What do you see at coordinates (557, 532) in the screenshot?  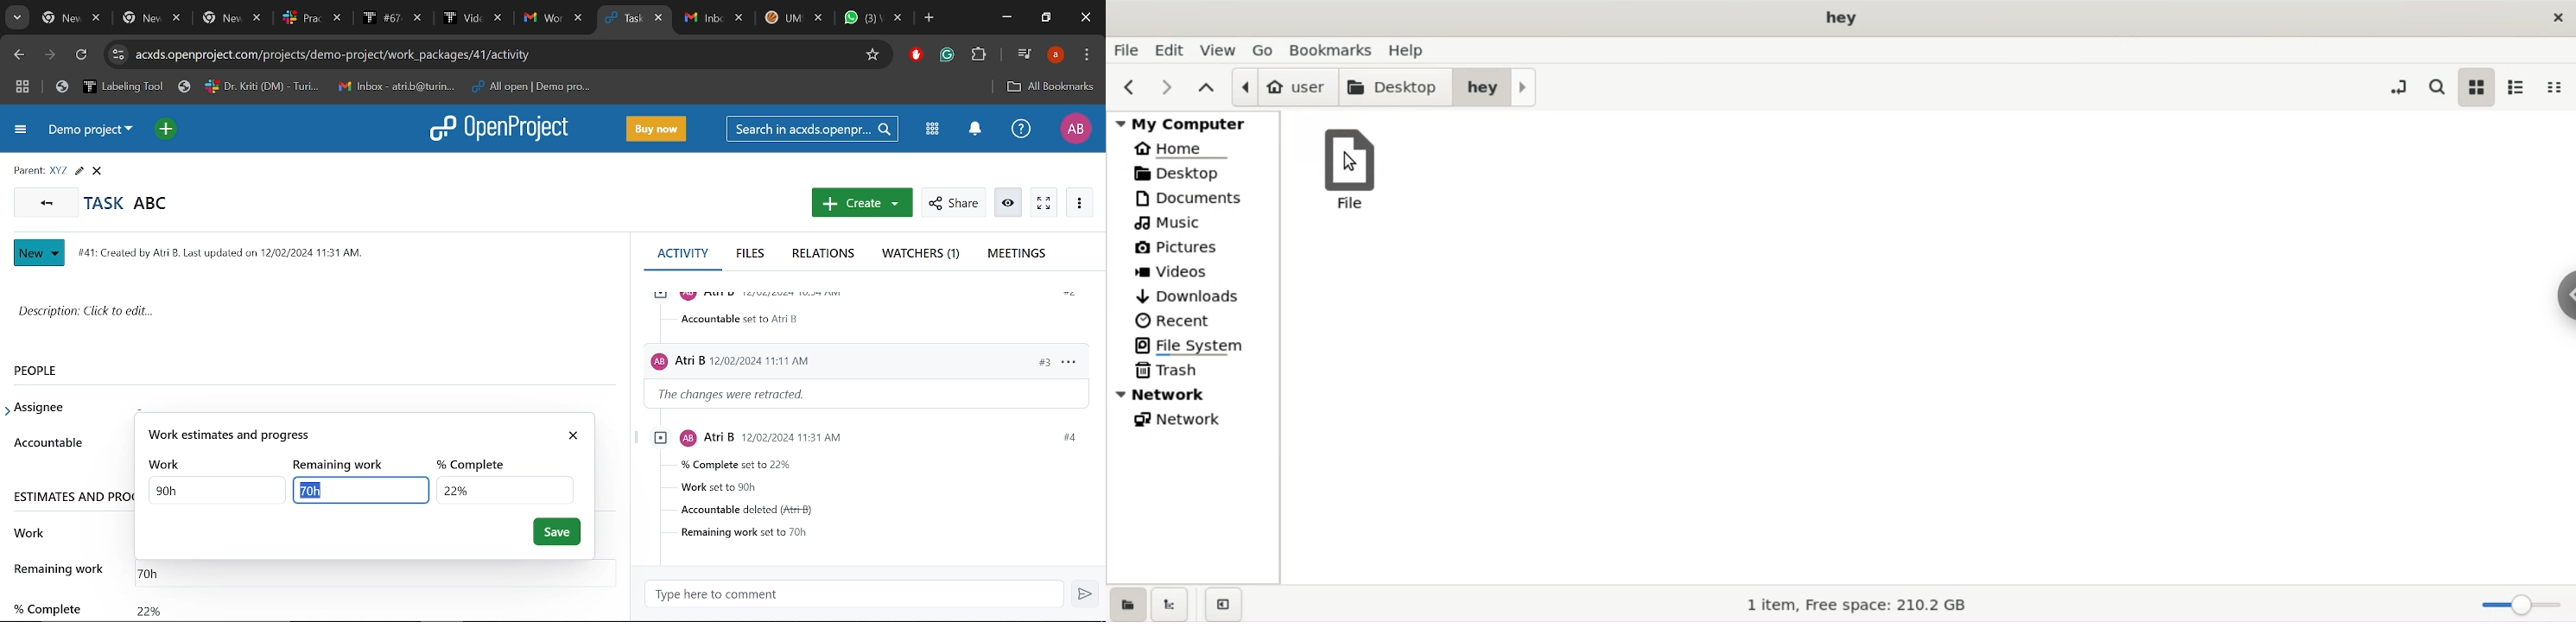 I see `Save` at bounding box center [557, 532].